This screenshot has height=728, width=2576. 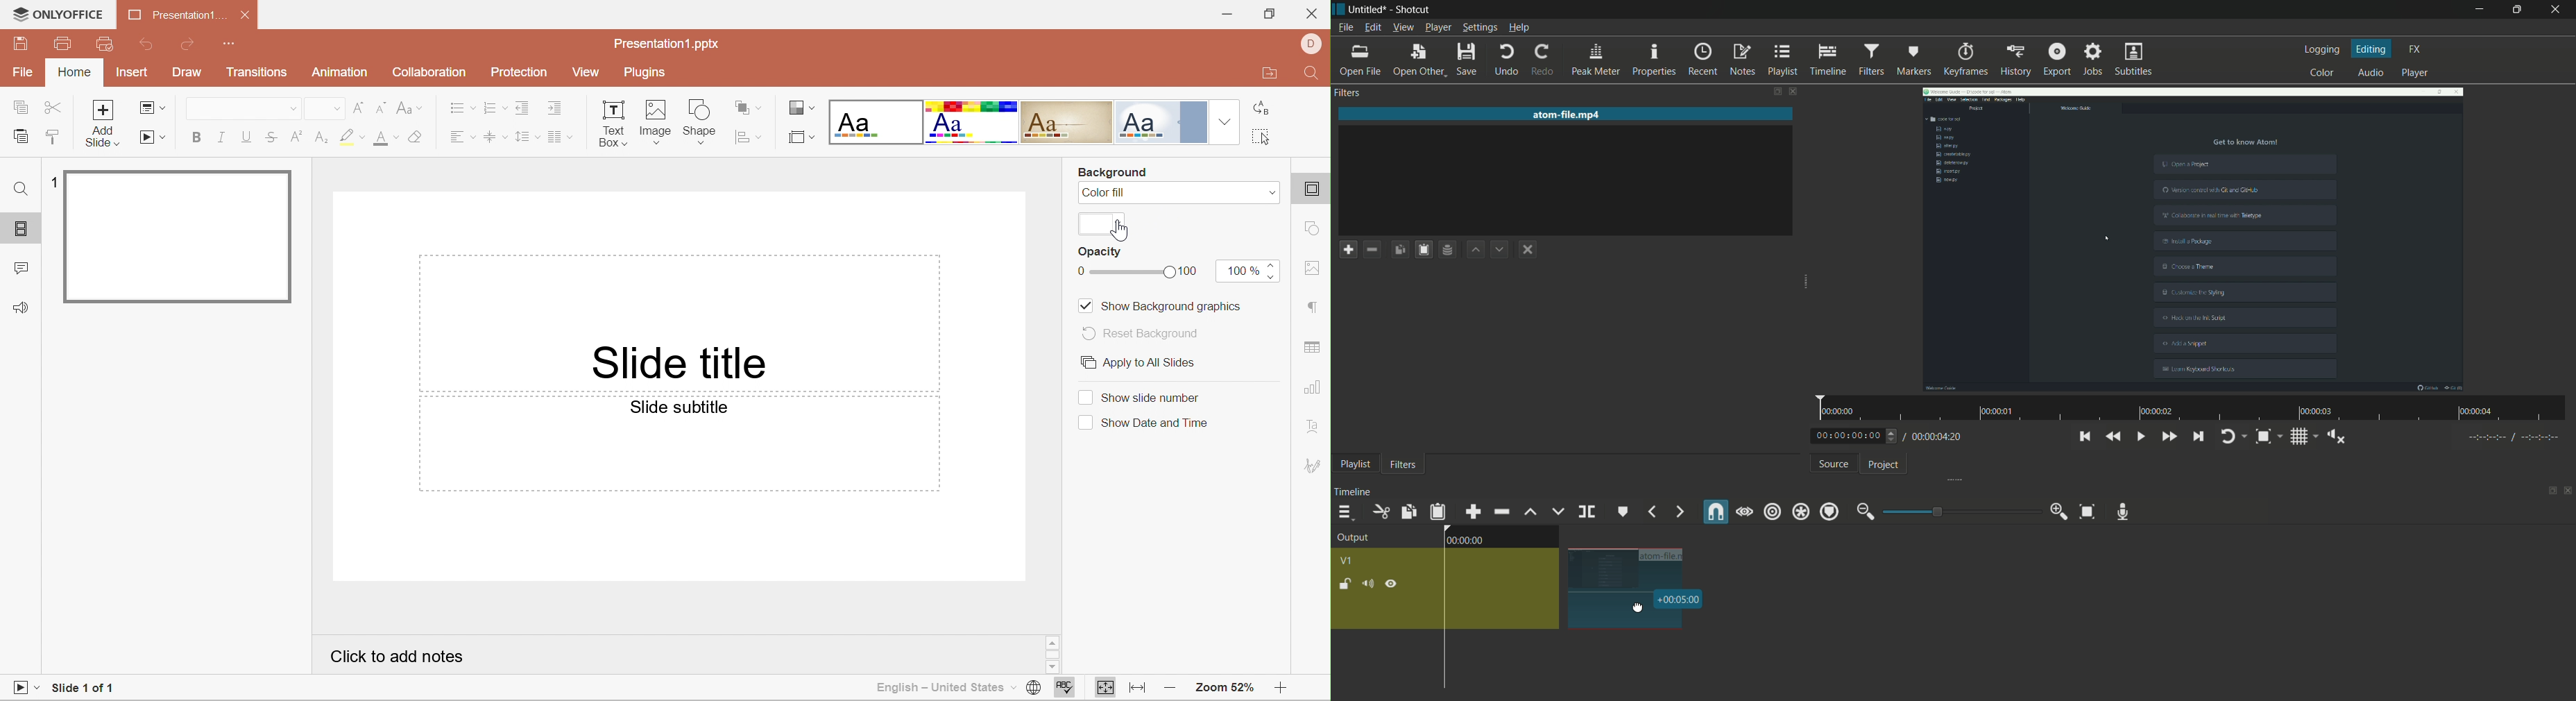 What do you see at coordinates (2231, 436) in the screenshot?
I see `toggle player looping` at bounding box center [2231, 436].